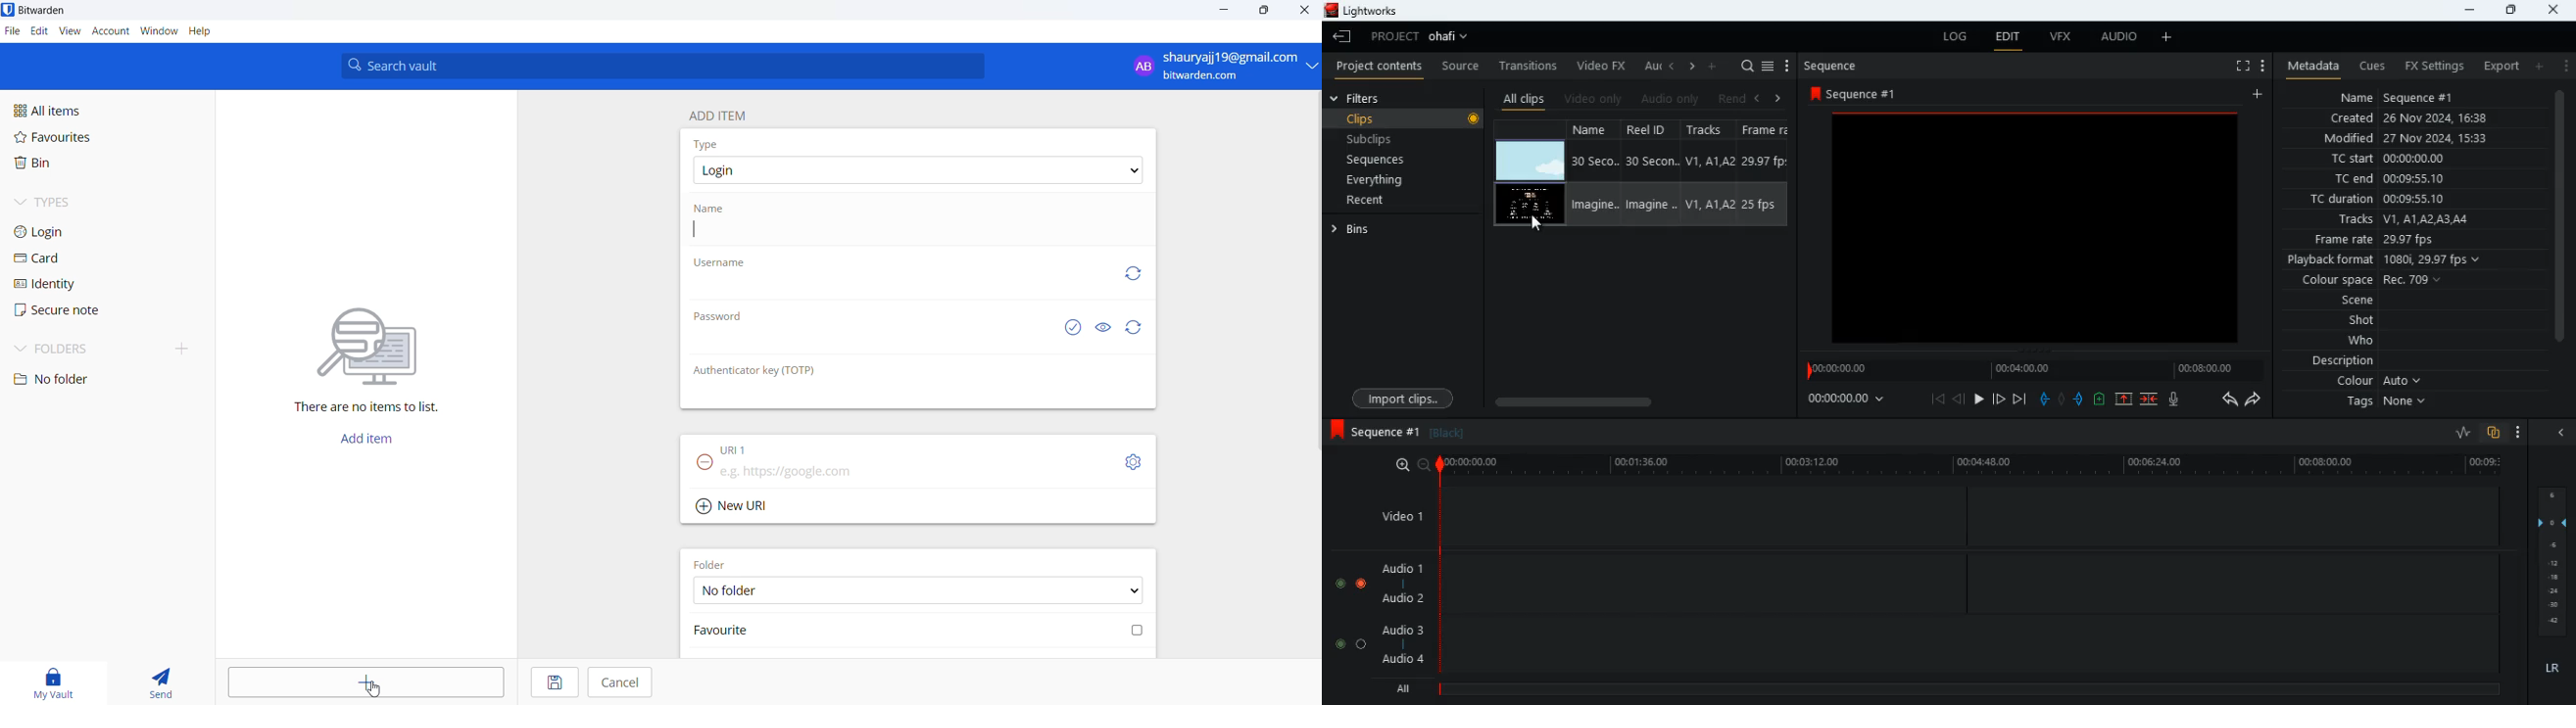 This screenshot has width=2576, height=728. What do you see at coordinates (1136, 463) in the screenshot?
I see `URL settings` at bounding box center [1136, 463].